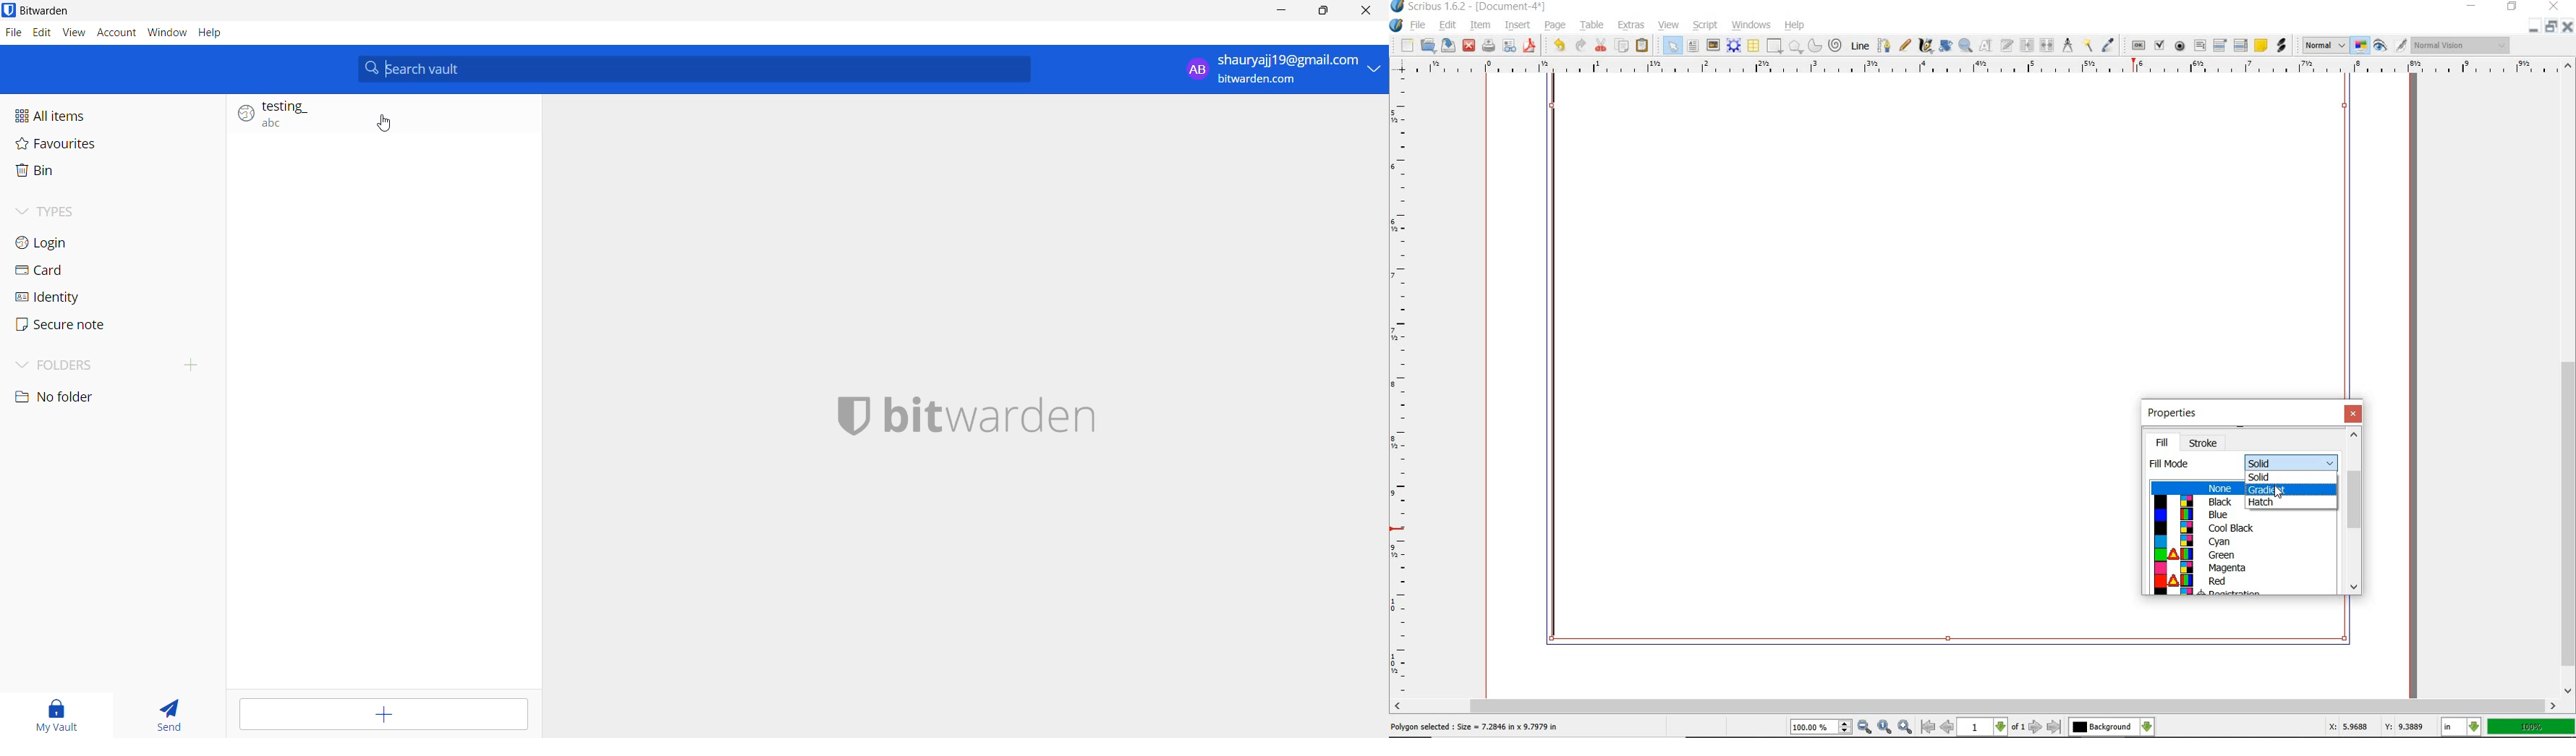  I want to click on preview mode, so click(2390, 47).